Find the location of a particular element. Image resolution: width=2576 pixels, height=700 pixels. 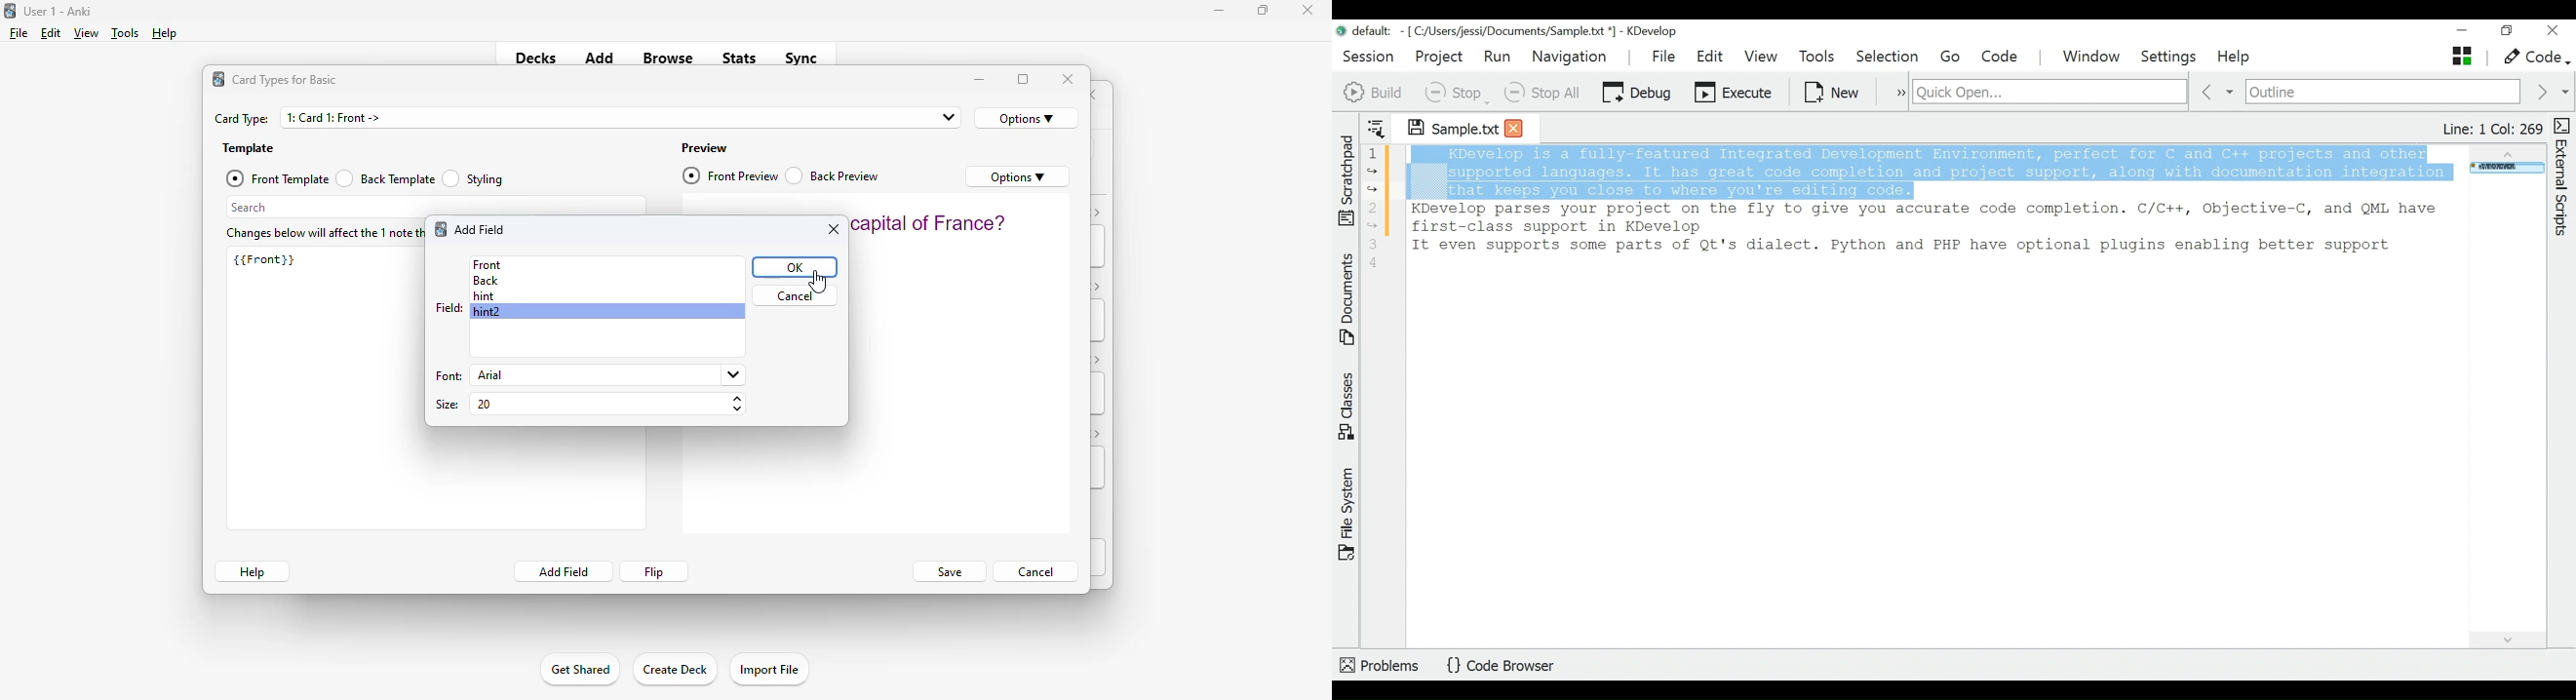

logo is located at coordinates (218, 79).